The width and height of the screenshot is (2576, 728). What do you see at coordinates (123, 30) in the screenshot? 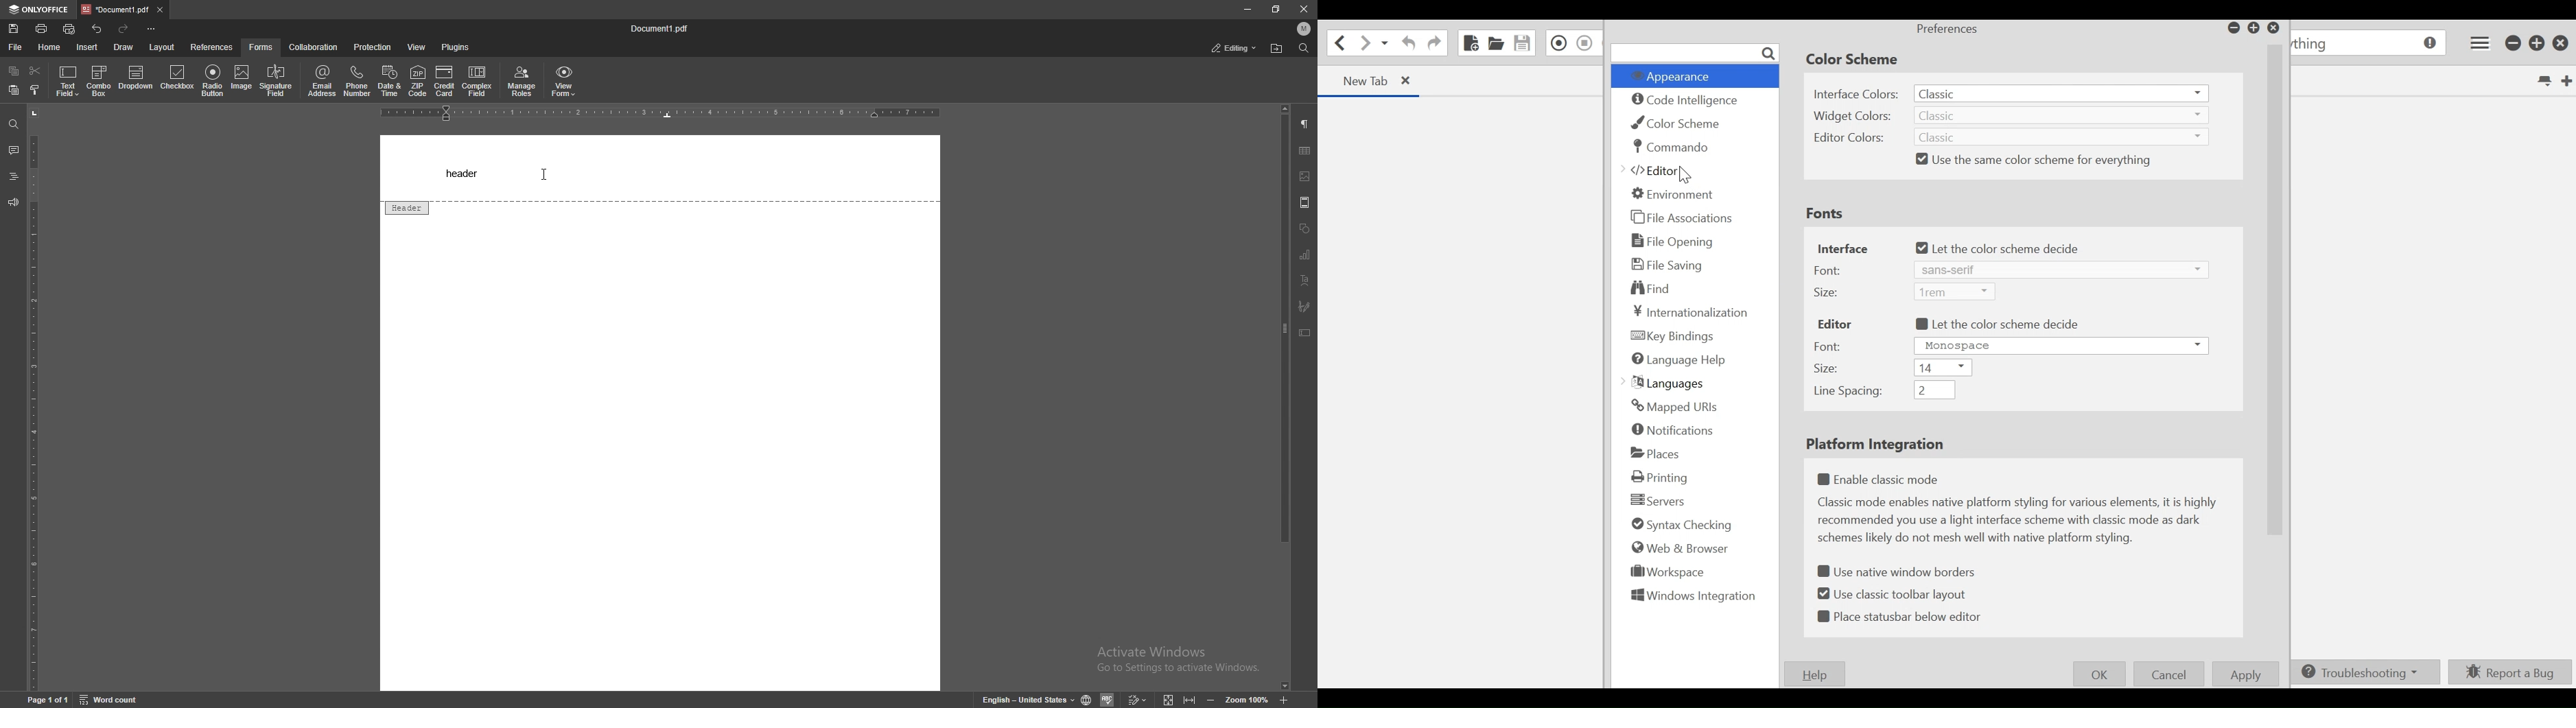
I see `redo` at bounding box center [123, 30].